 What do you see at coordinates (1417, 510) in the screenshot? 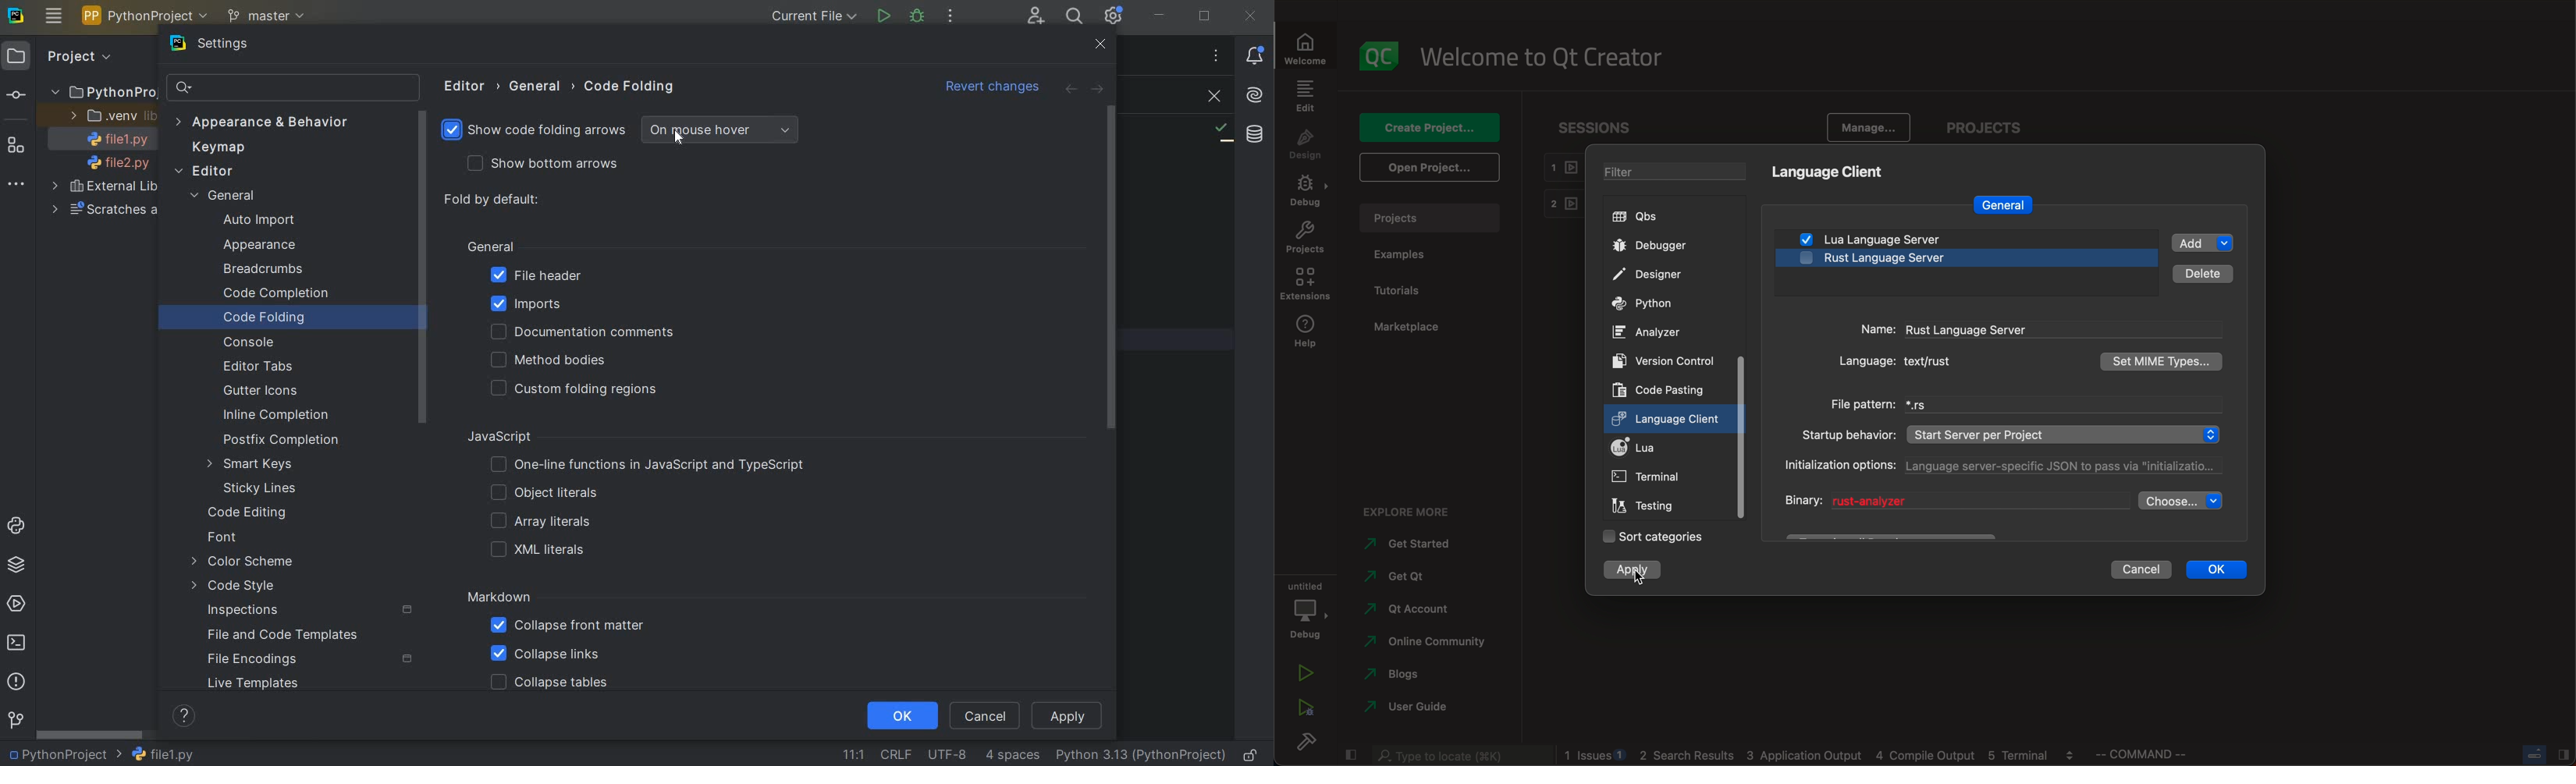
I see `explore more` at bounding box center [1417, 510].